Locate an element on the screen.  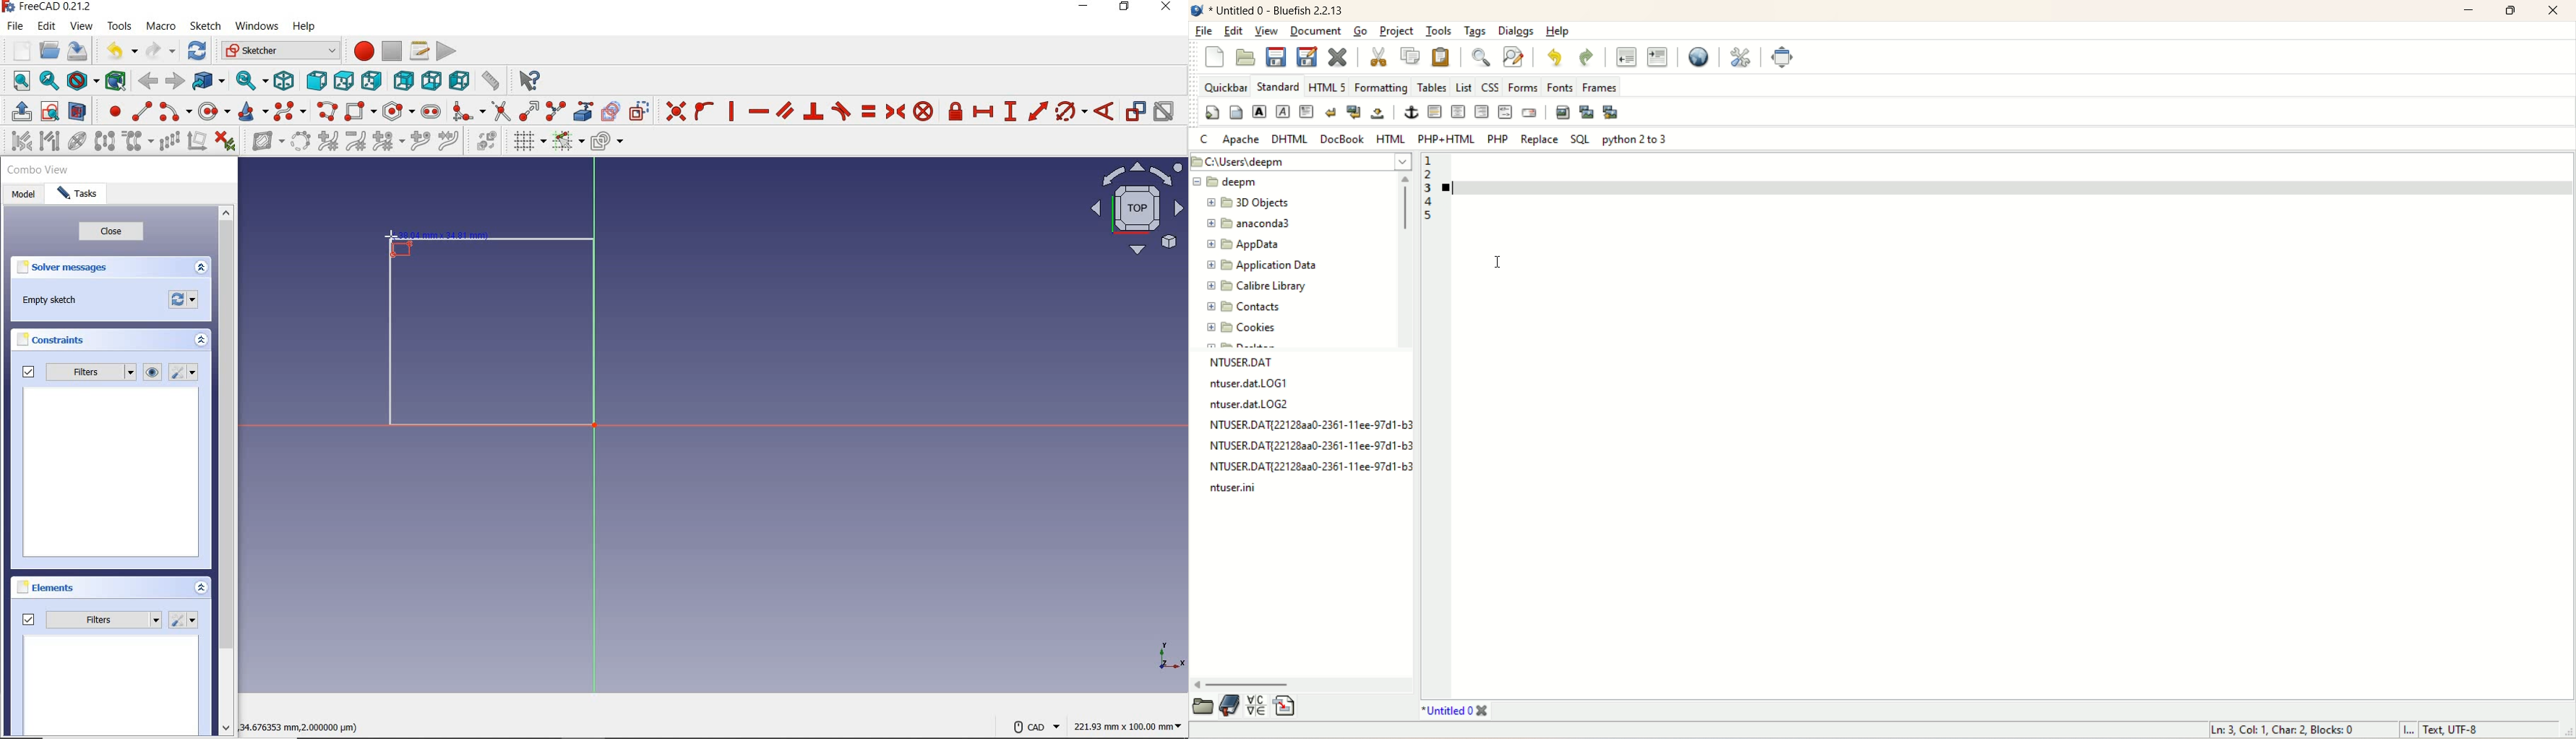
filters is located at coordinates (76, 372).